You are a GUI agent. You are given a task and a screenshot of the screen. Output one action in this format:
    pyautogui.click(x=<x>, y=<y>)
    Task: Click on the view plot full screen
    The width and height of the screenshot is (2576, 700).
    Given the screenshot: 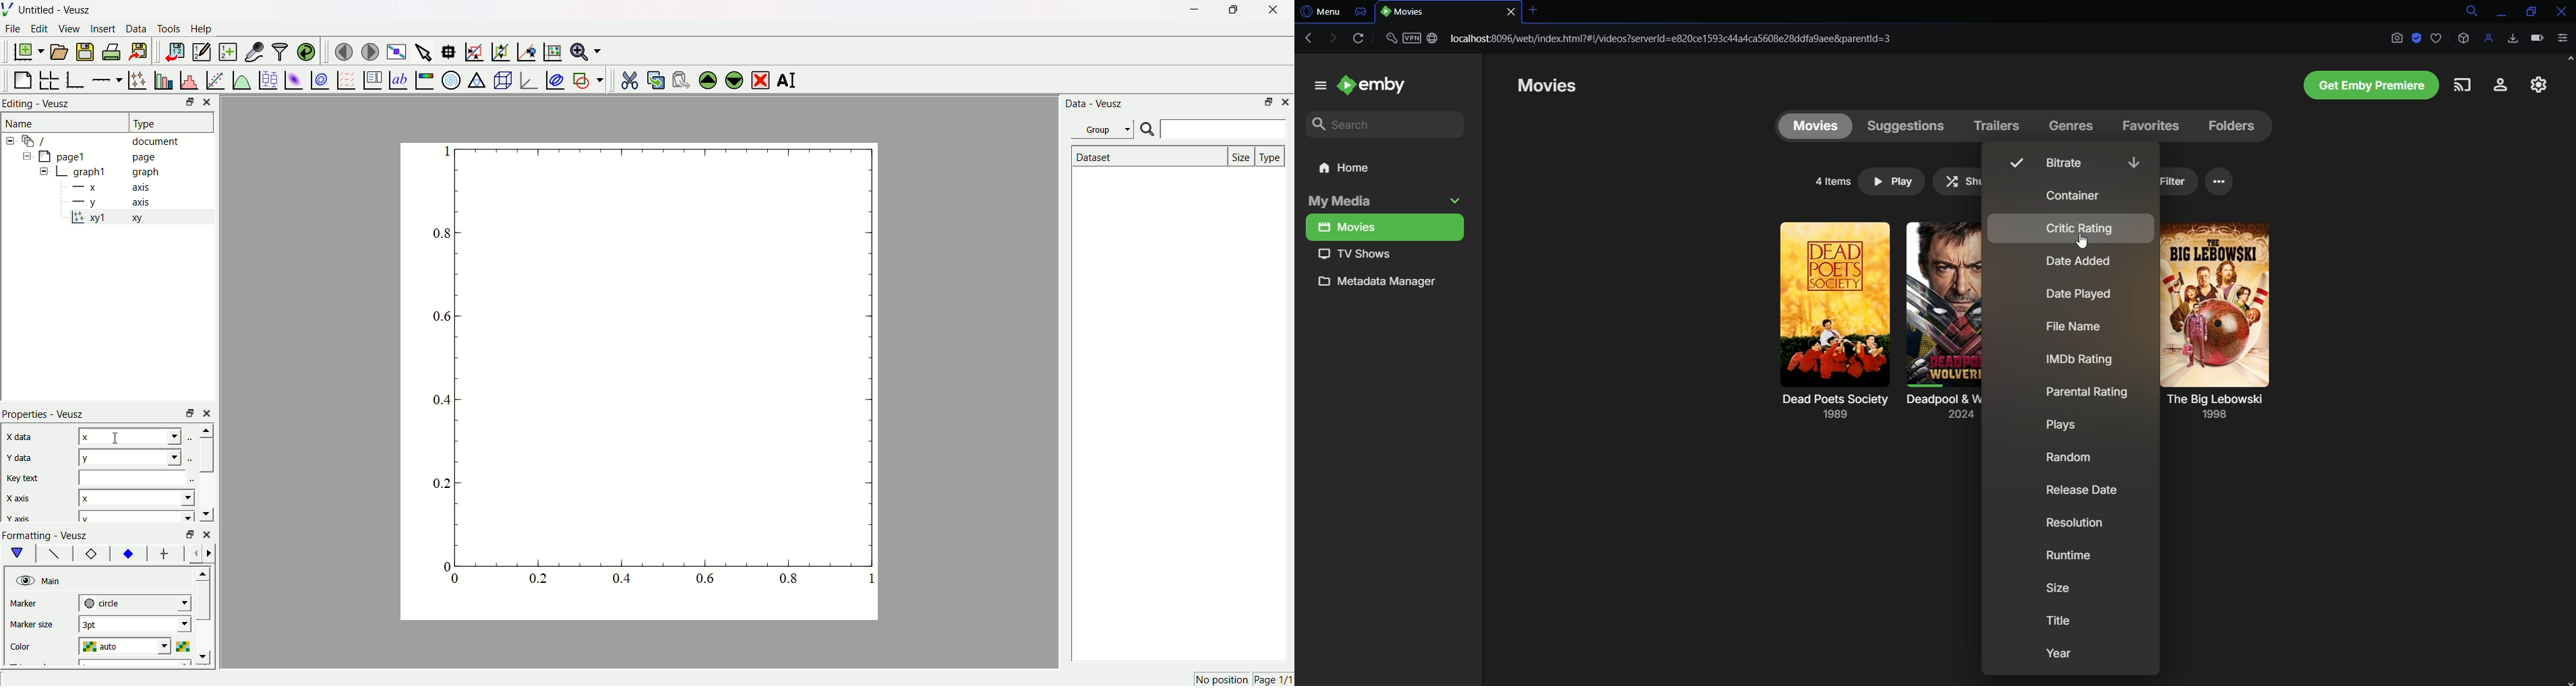 What is the action you would take?
    pyautogui.click(x=397, y=50)
    